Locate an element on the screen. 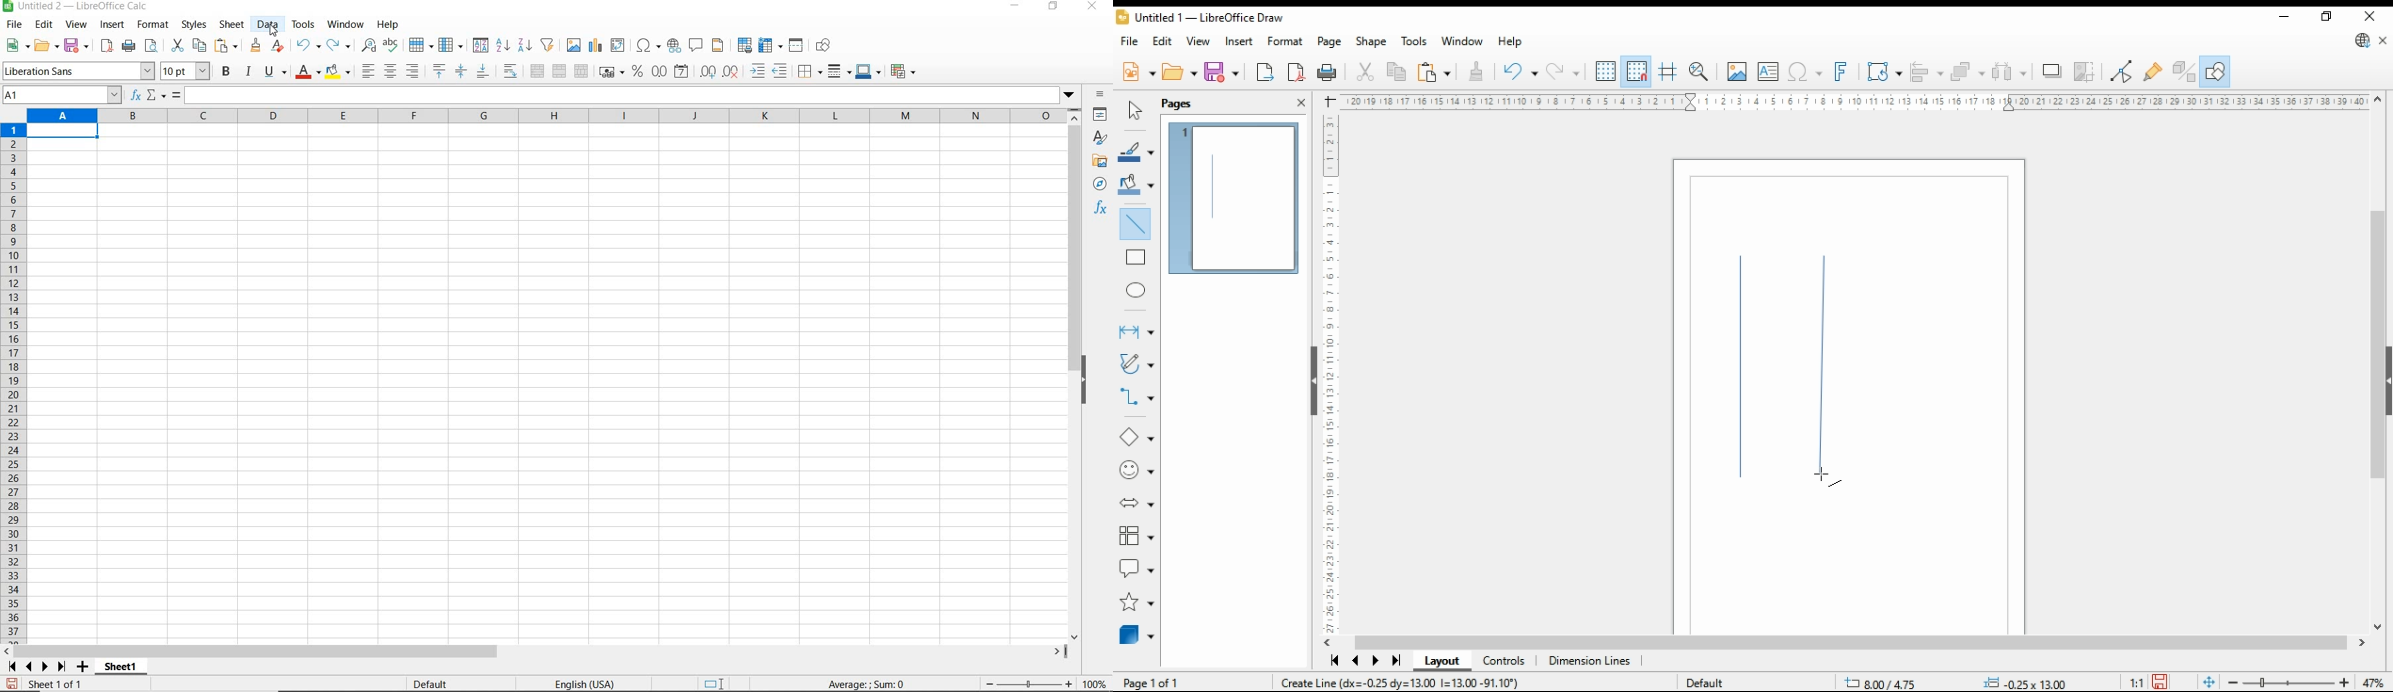  text language is located at coordinates (583, 685).